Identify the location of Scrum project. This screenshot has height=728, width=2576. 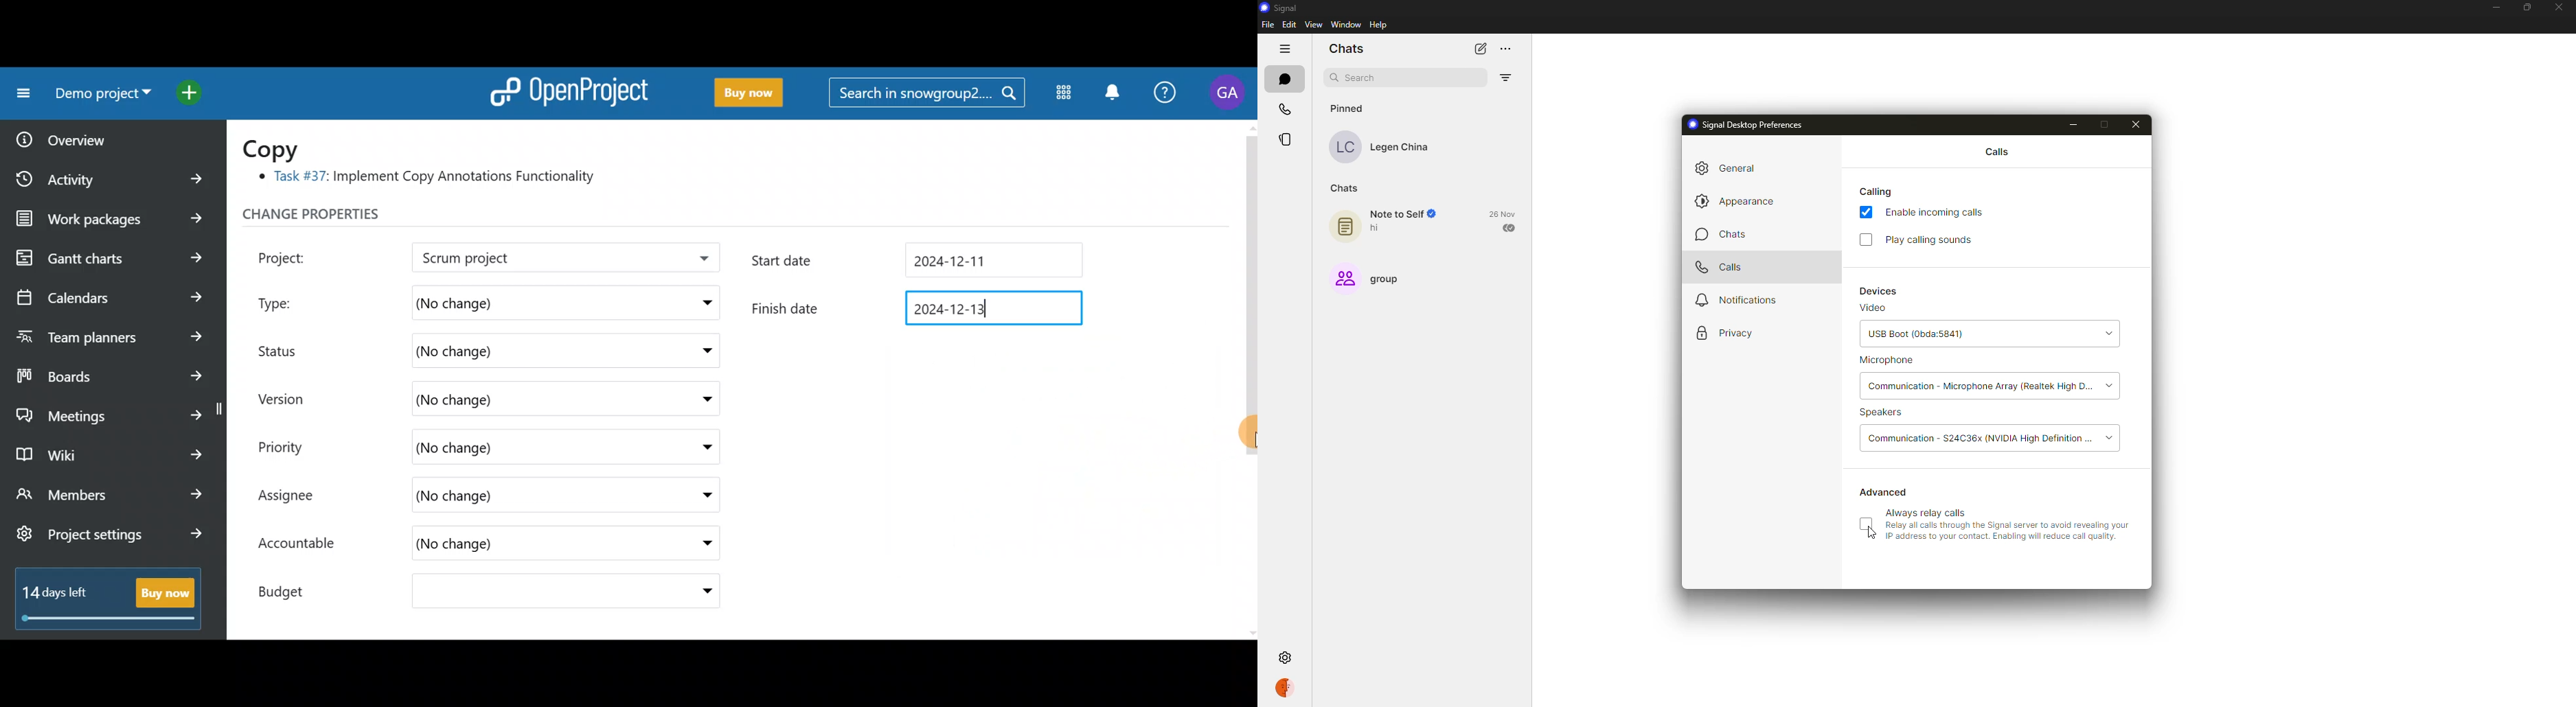
(527, 259).